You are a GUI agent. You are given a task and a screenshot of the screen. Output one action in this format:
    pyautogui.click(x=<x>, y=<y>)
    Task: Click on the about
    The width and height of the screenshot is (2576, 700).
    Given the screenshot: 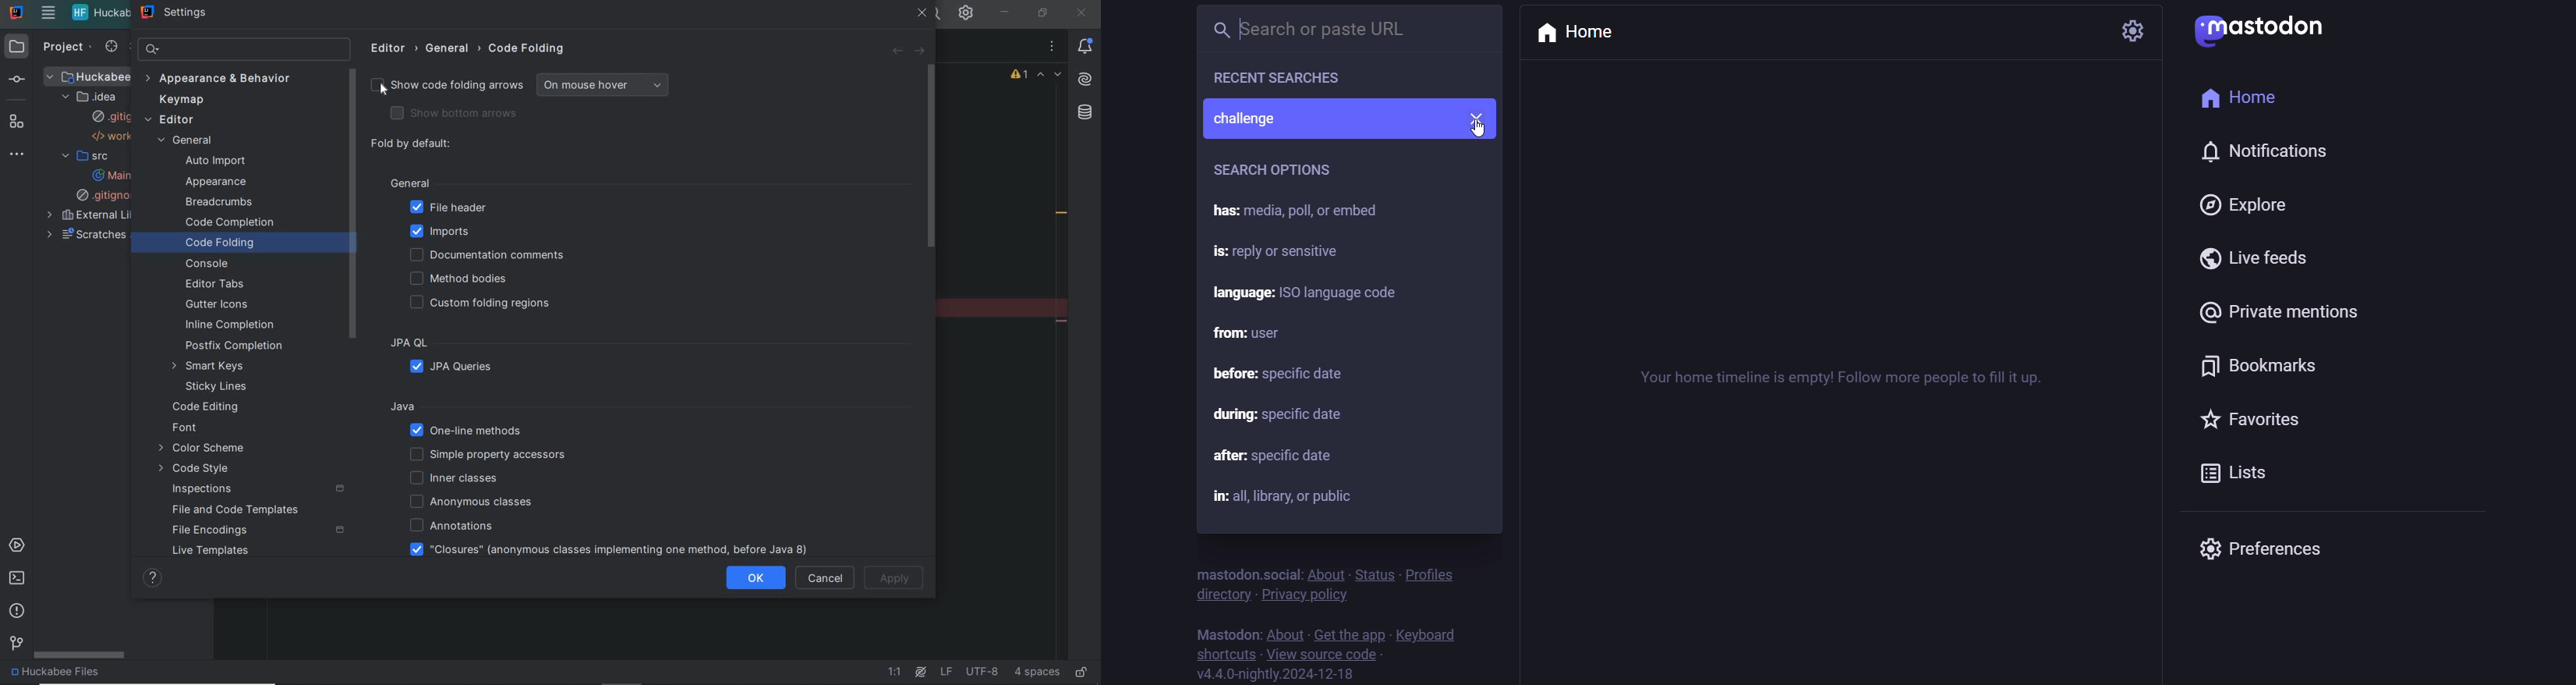 What is the action you would take?
    pyautogui.click(x=1284, y=632)
    